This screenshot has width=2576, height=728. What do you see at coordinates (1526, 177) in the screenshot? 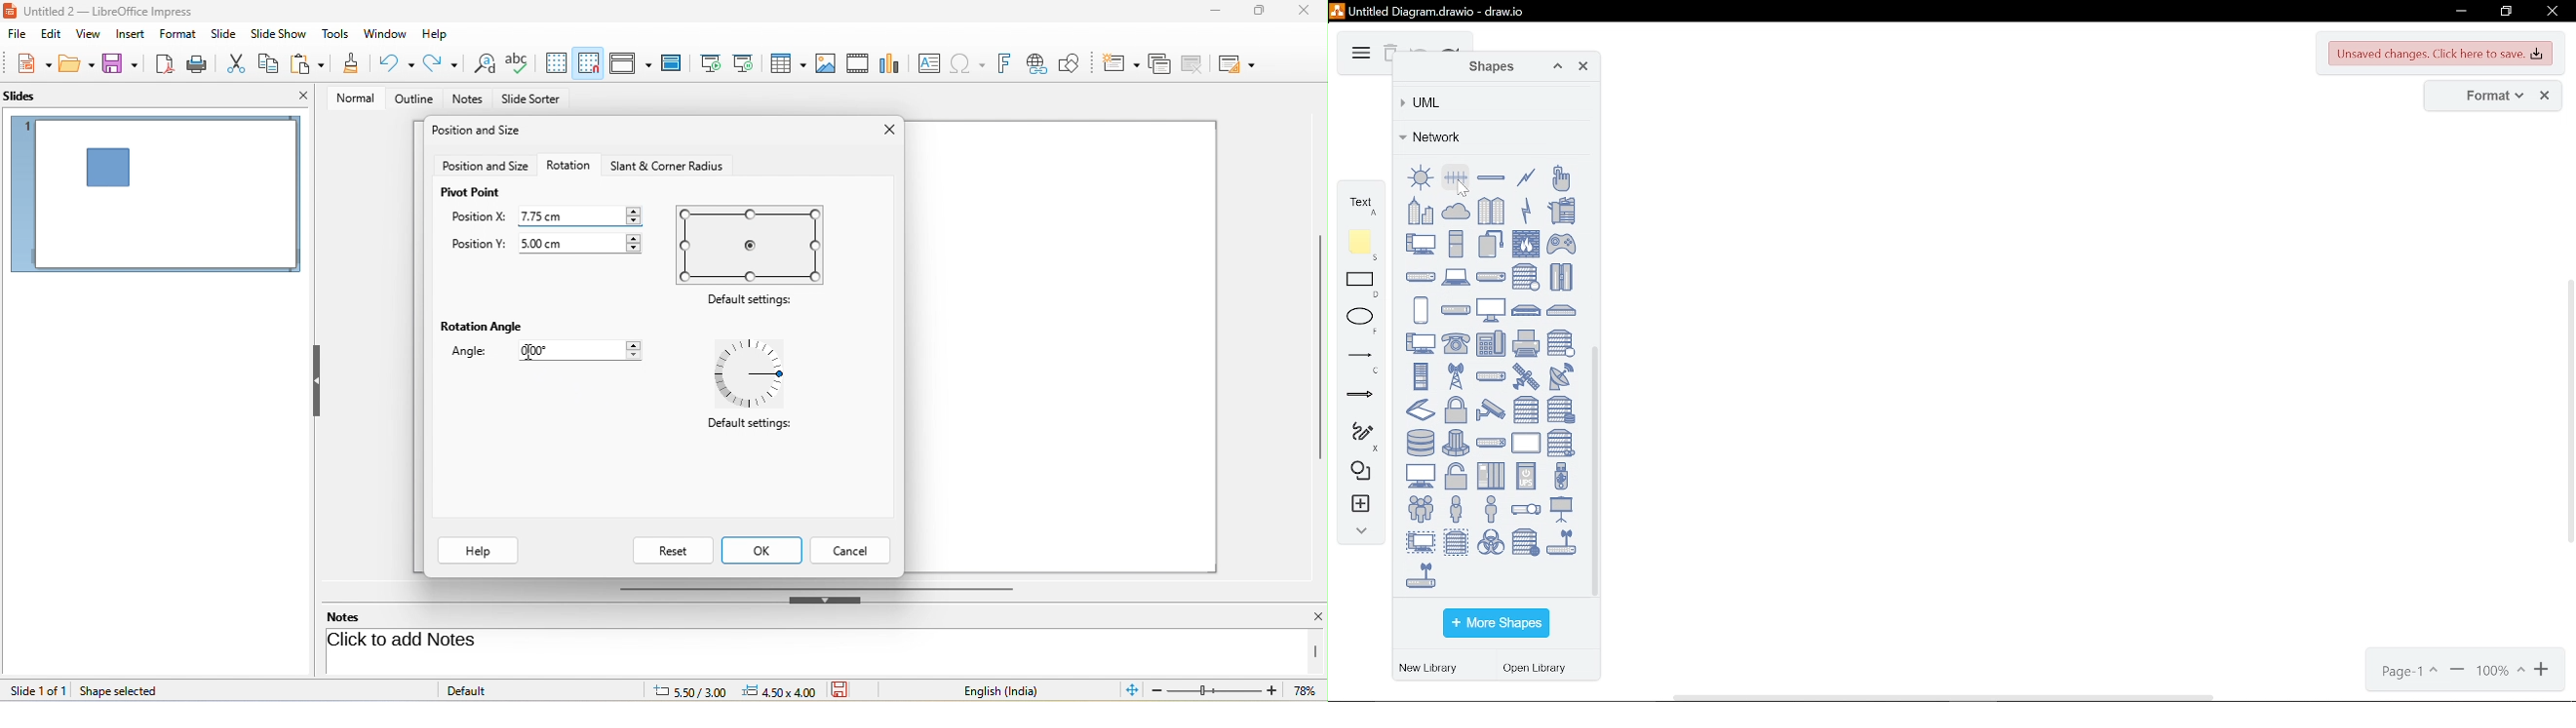
I see `comm link` at bounding box center [1526, 177].